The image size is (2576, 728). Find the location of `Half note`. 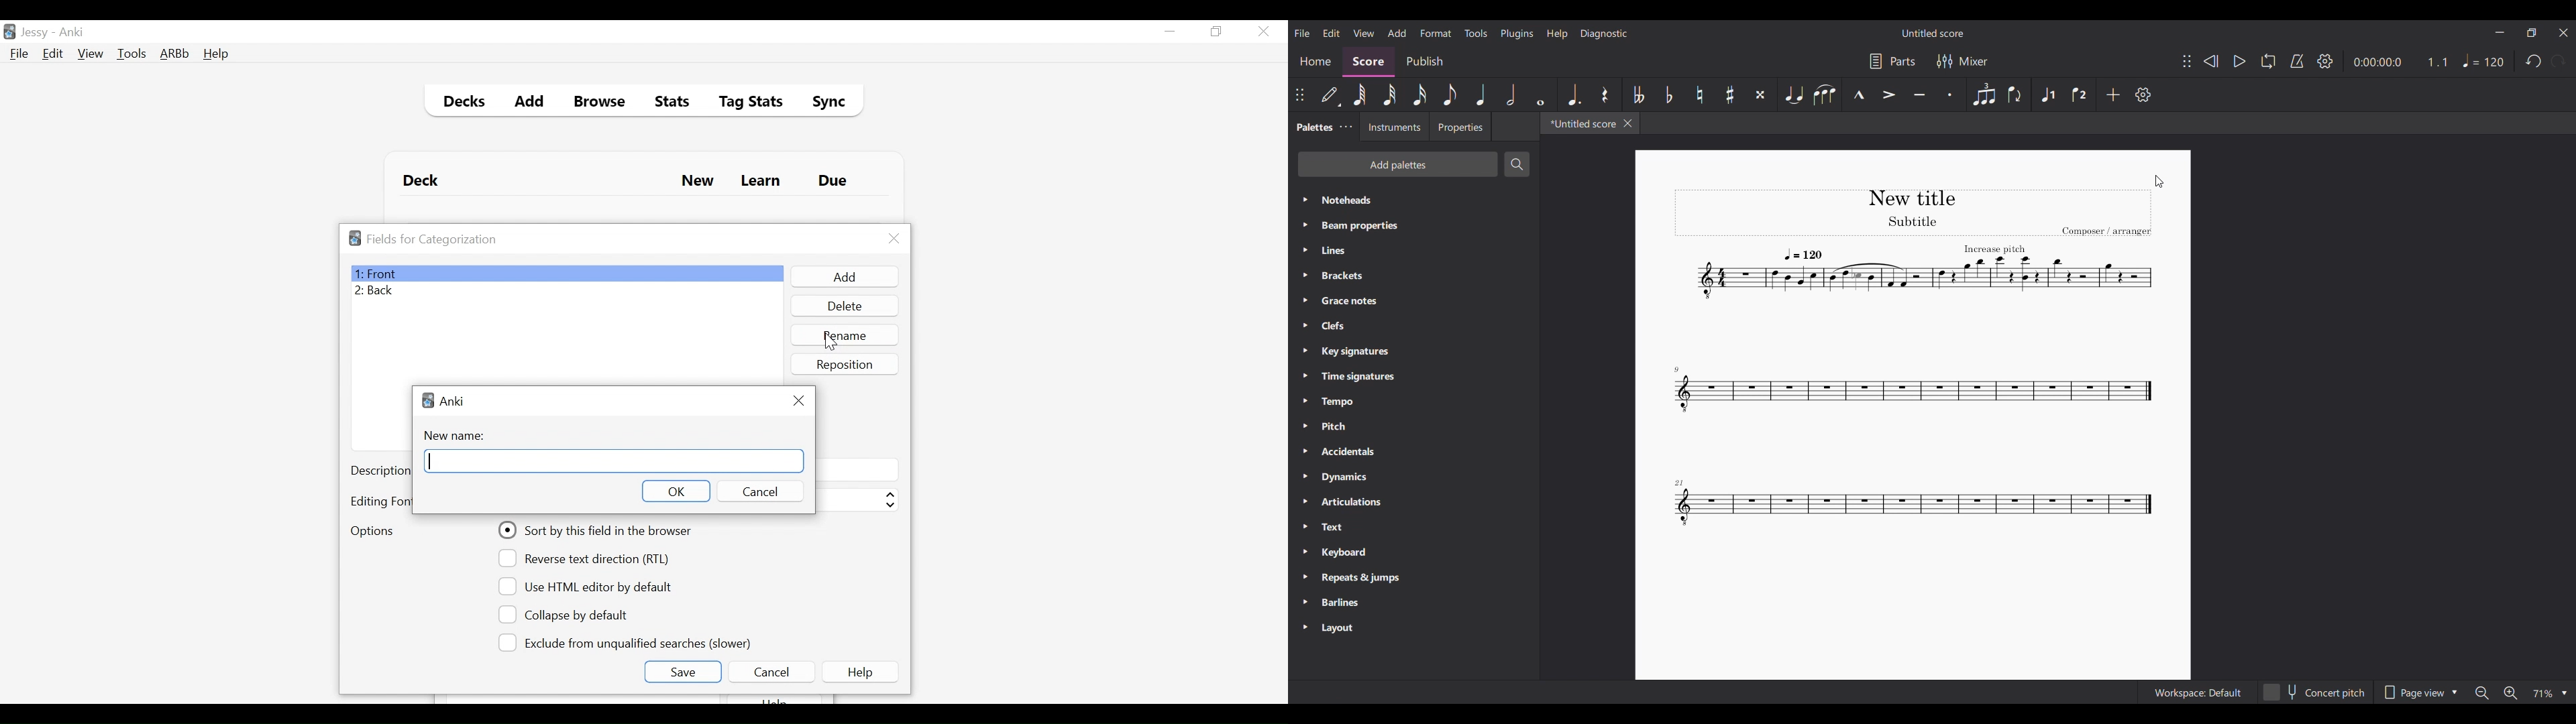

Half note is located at coordinates (1511, 95).